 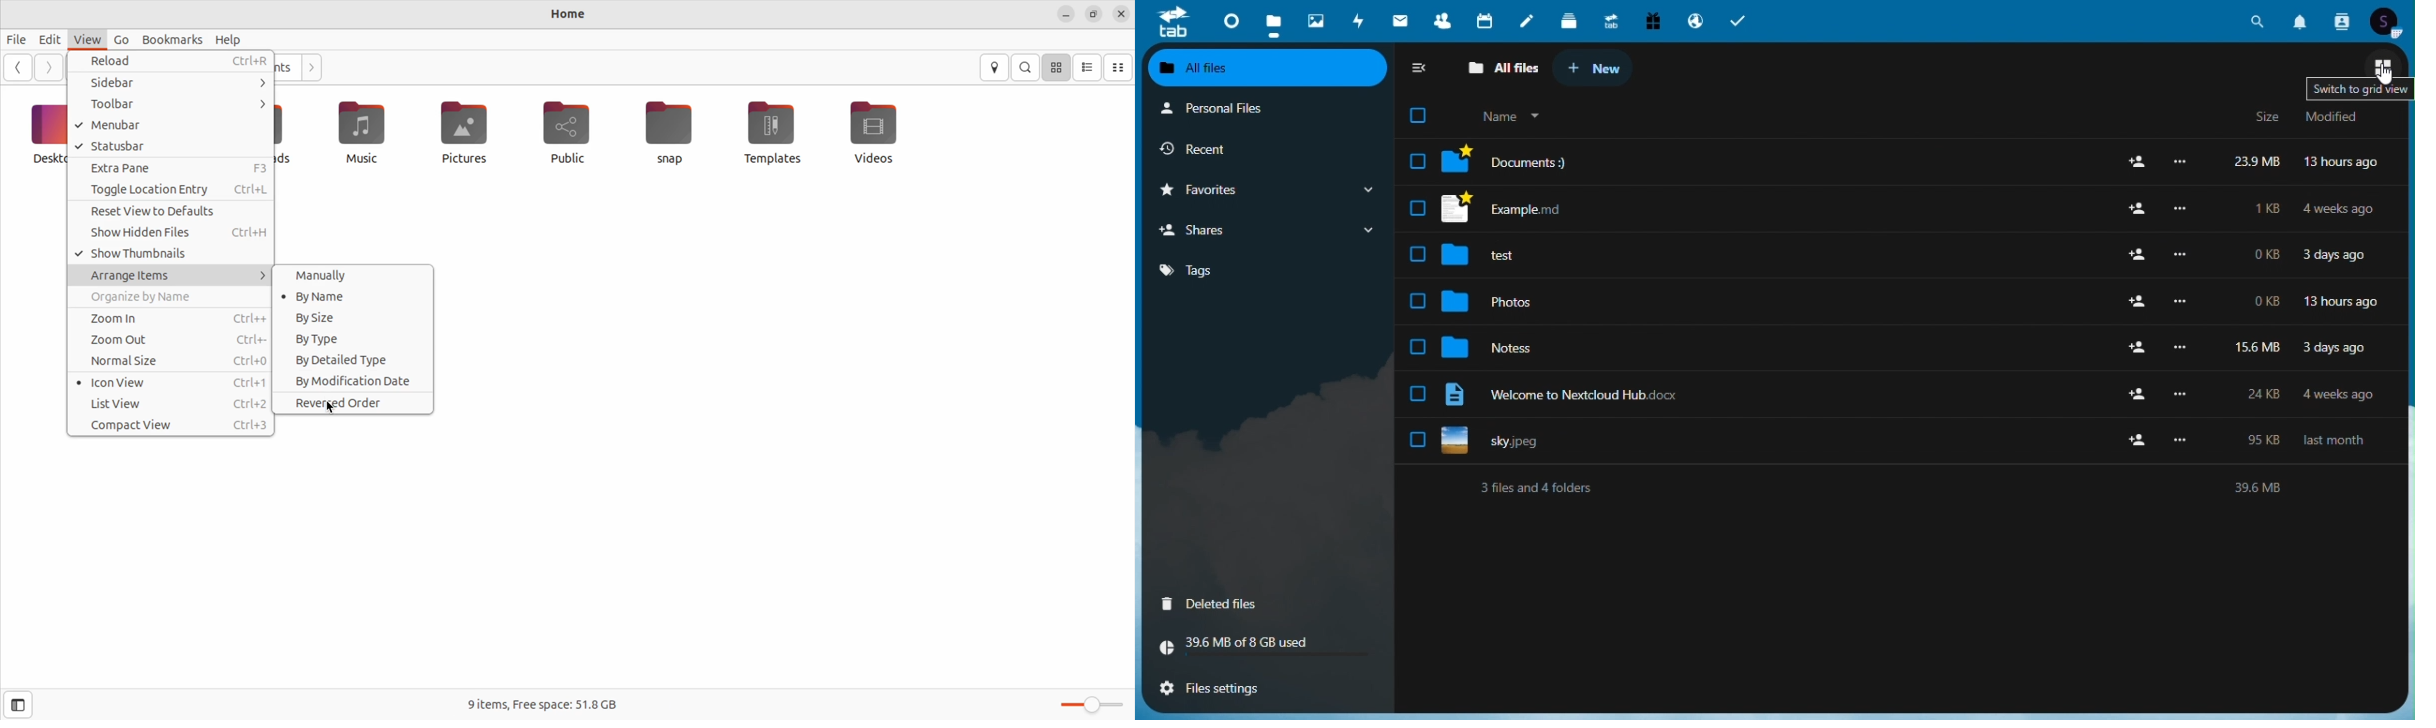 I want to click on cursor, so click(x=2385, y=76).